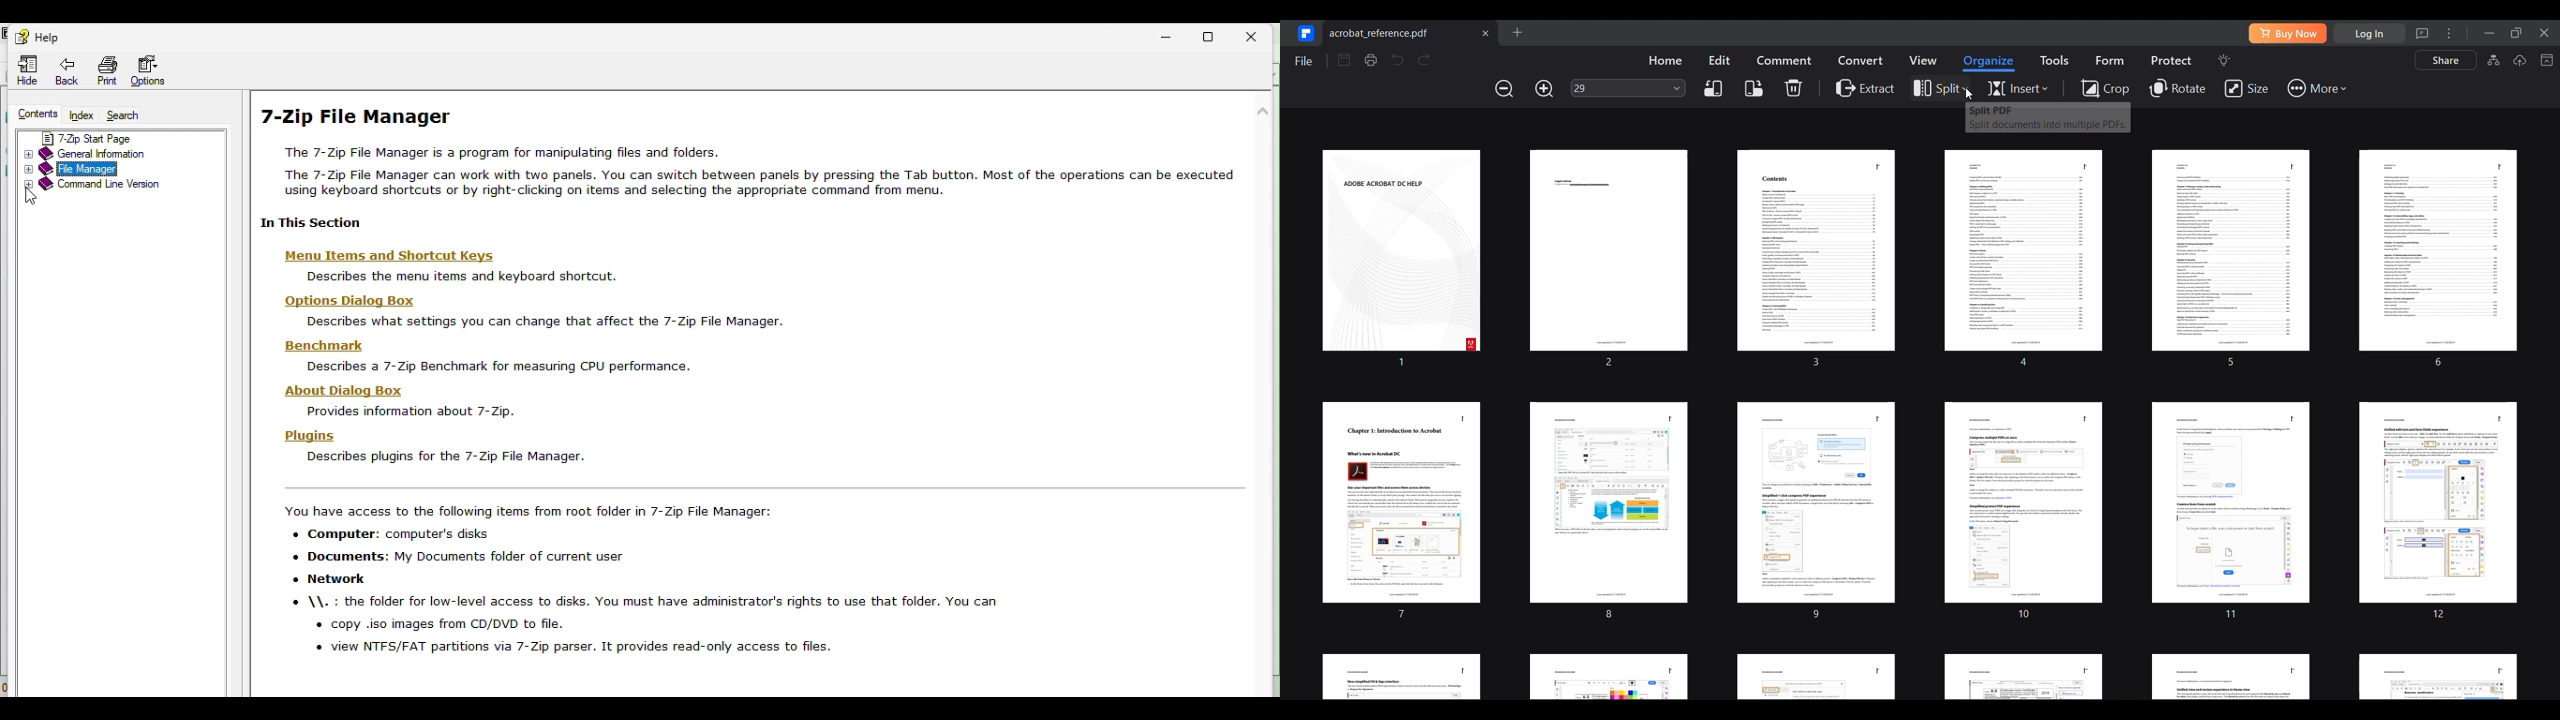 The width and height of the screenshot is (2576, 728). I want to click on Back, so click(68, 67).